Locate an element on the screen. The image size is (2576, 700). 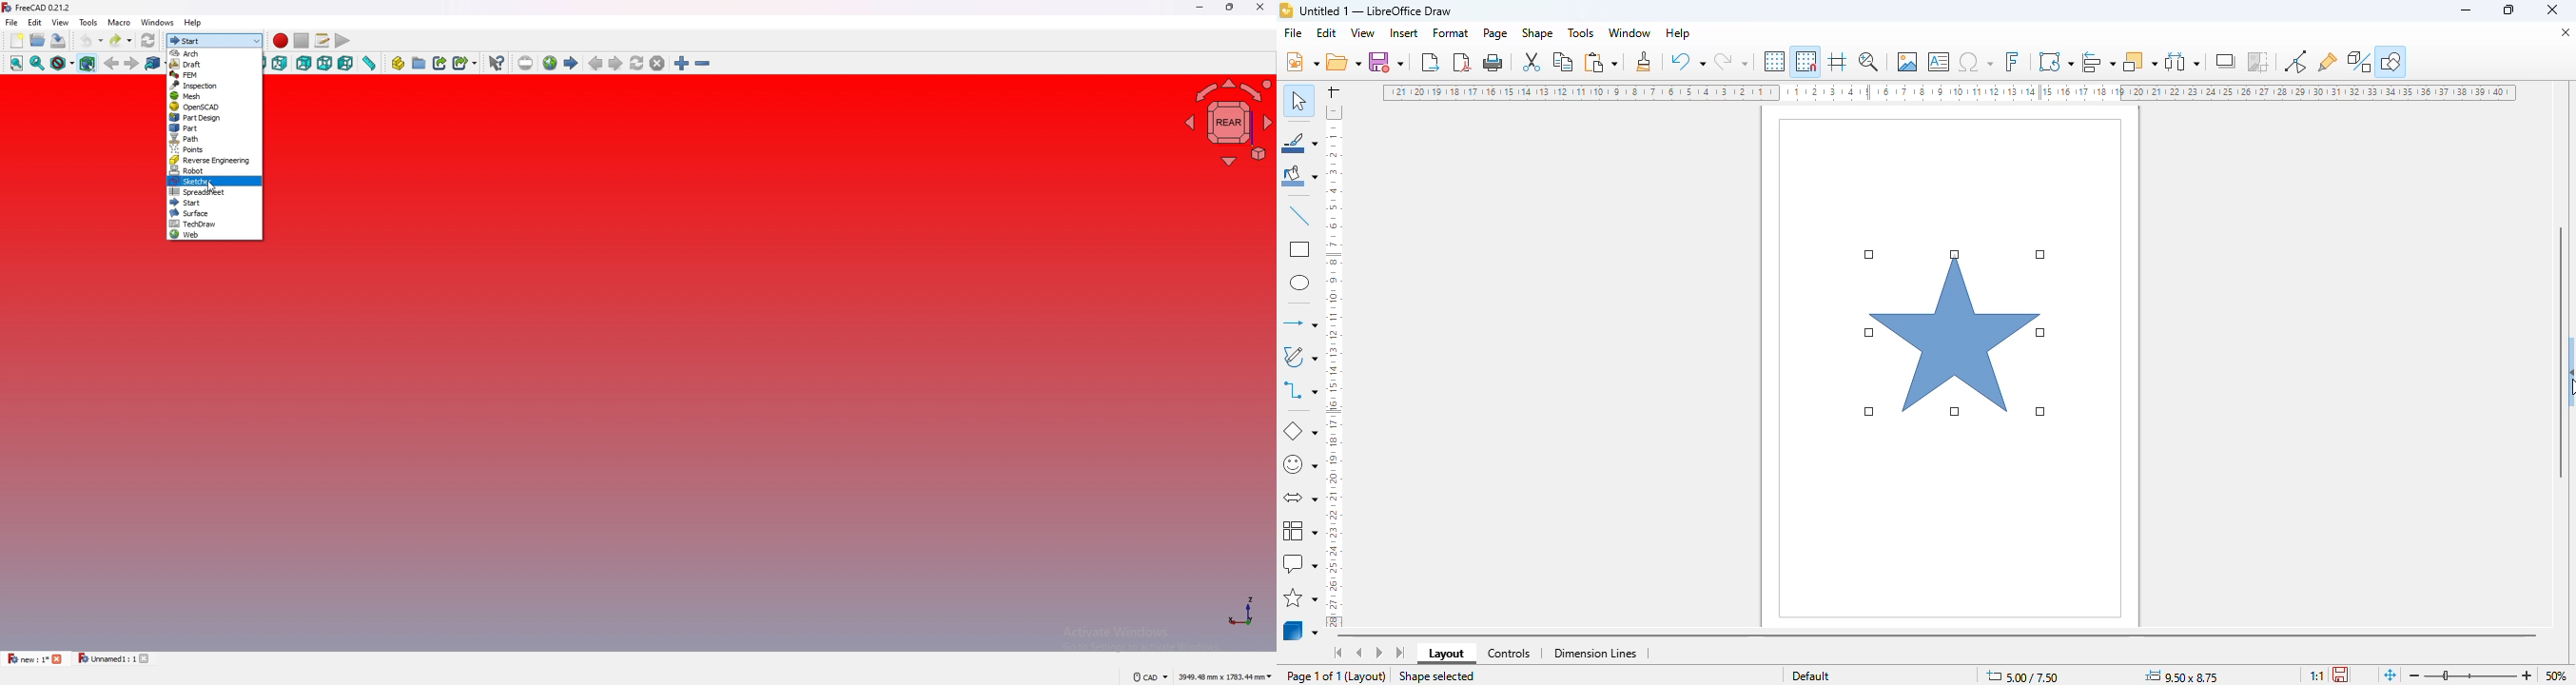
snap to grid is located at coordinates (1806, 61).